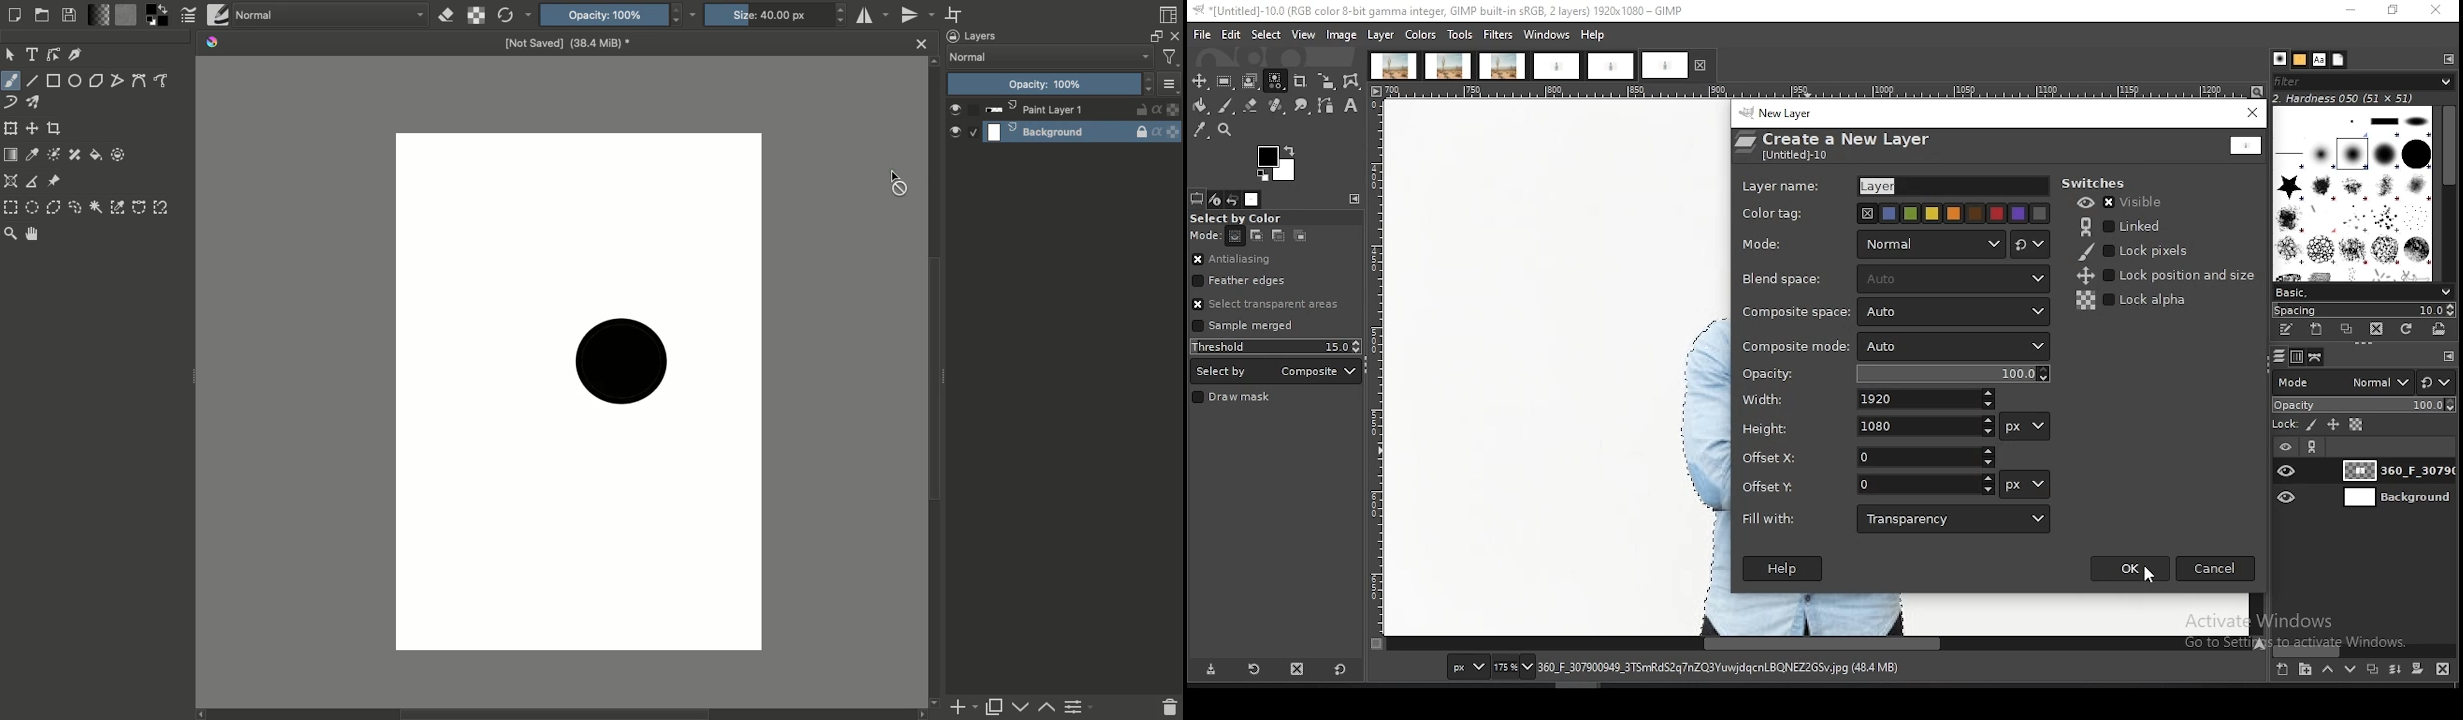 Image resolution: width=2464 pixels, height=728 pixels. Describe the element at coordinates (476, 16) in the screenshot. I see `Preserve alpha` at that location.